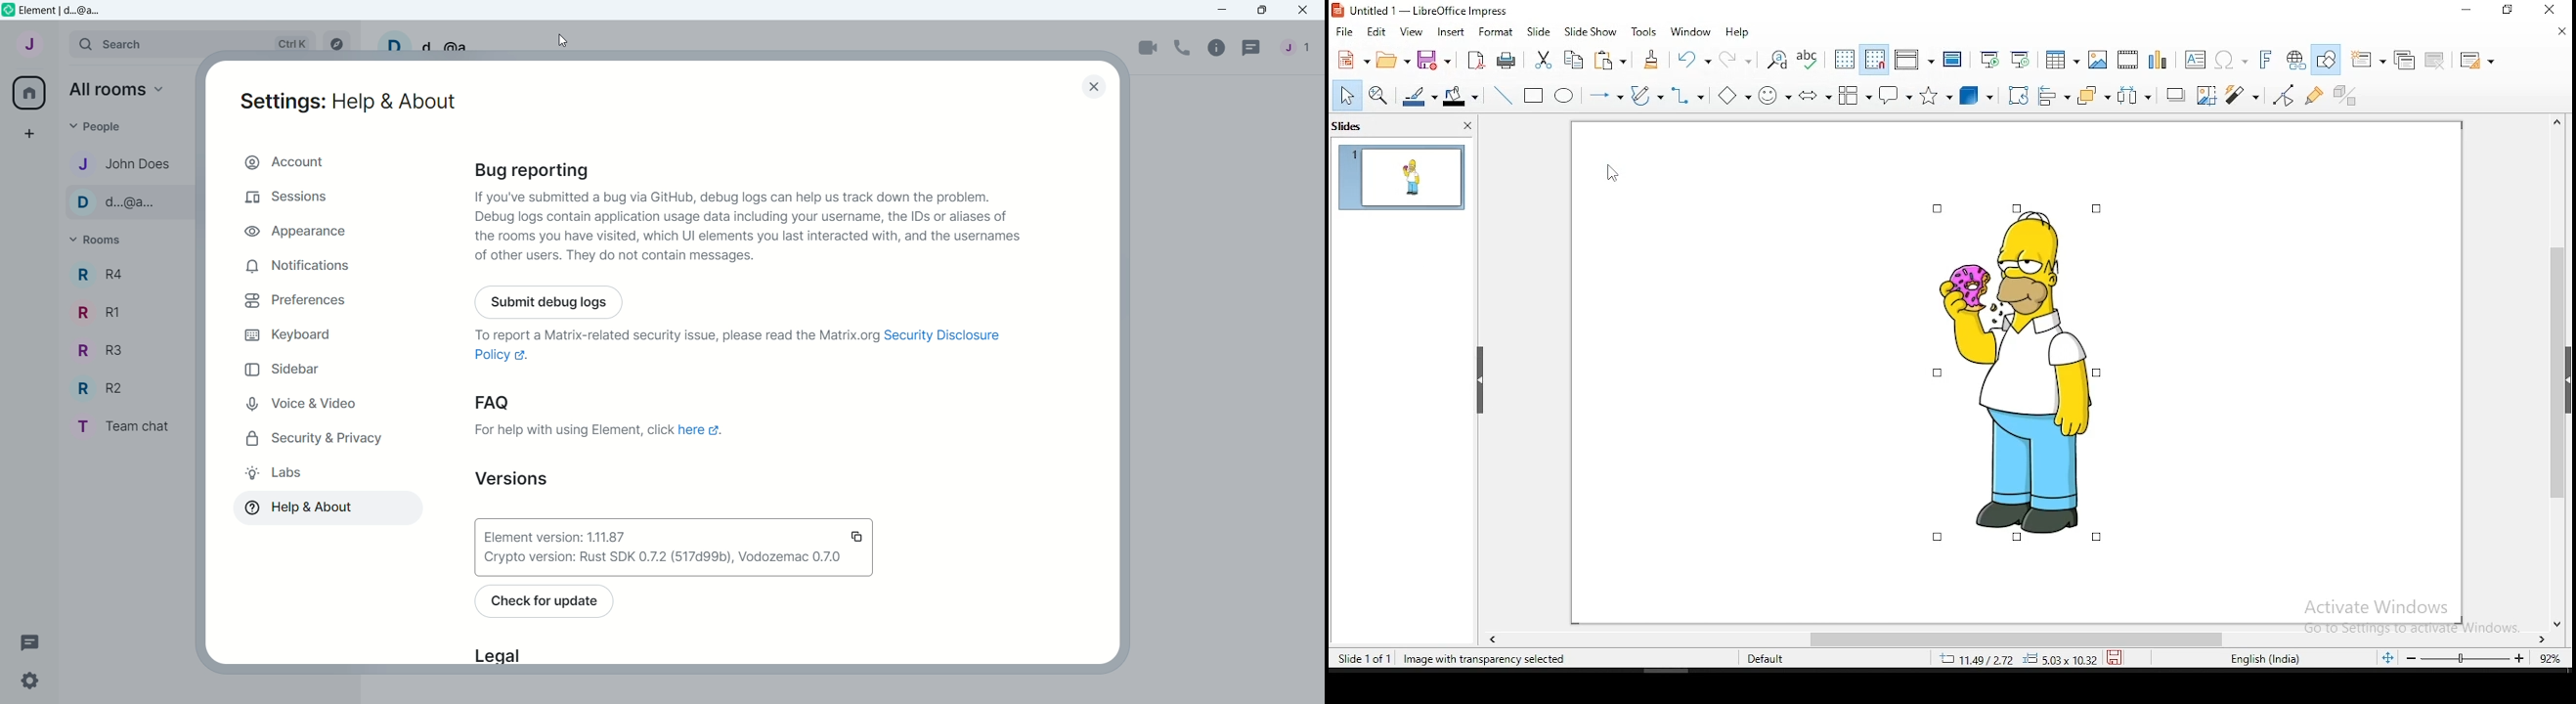 This screenshot has width=2576, height=728. Describe the element at coordinates (545, 402) in the screenshot. I see `FAQ` at that location.